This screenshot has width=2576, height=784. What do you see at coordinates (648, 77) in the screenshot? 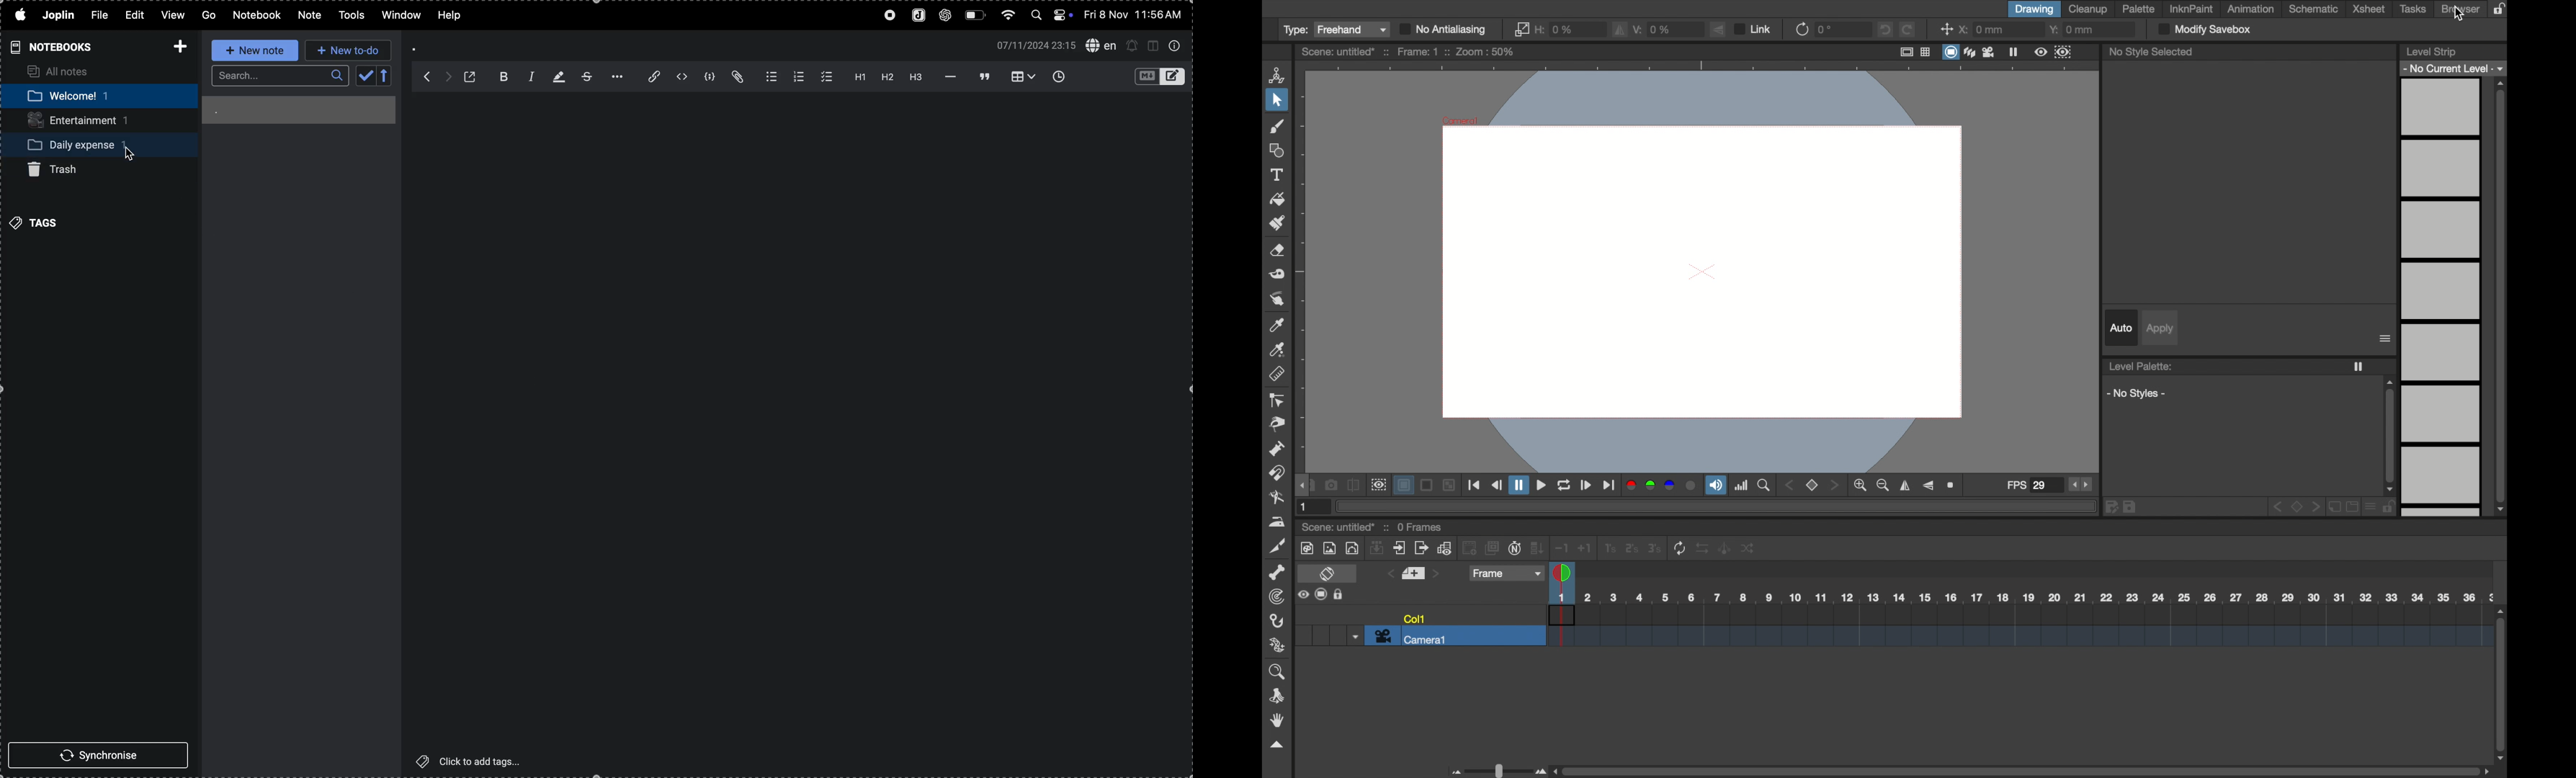
I see `attach file` at bounding box center [648, 77].